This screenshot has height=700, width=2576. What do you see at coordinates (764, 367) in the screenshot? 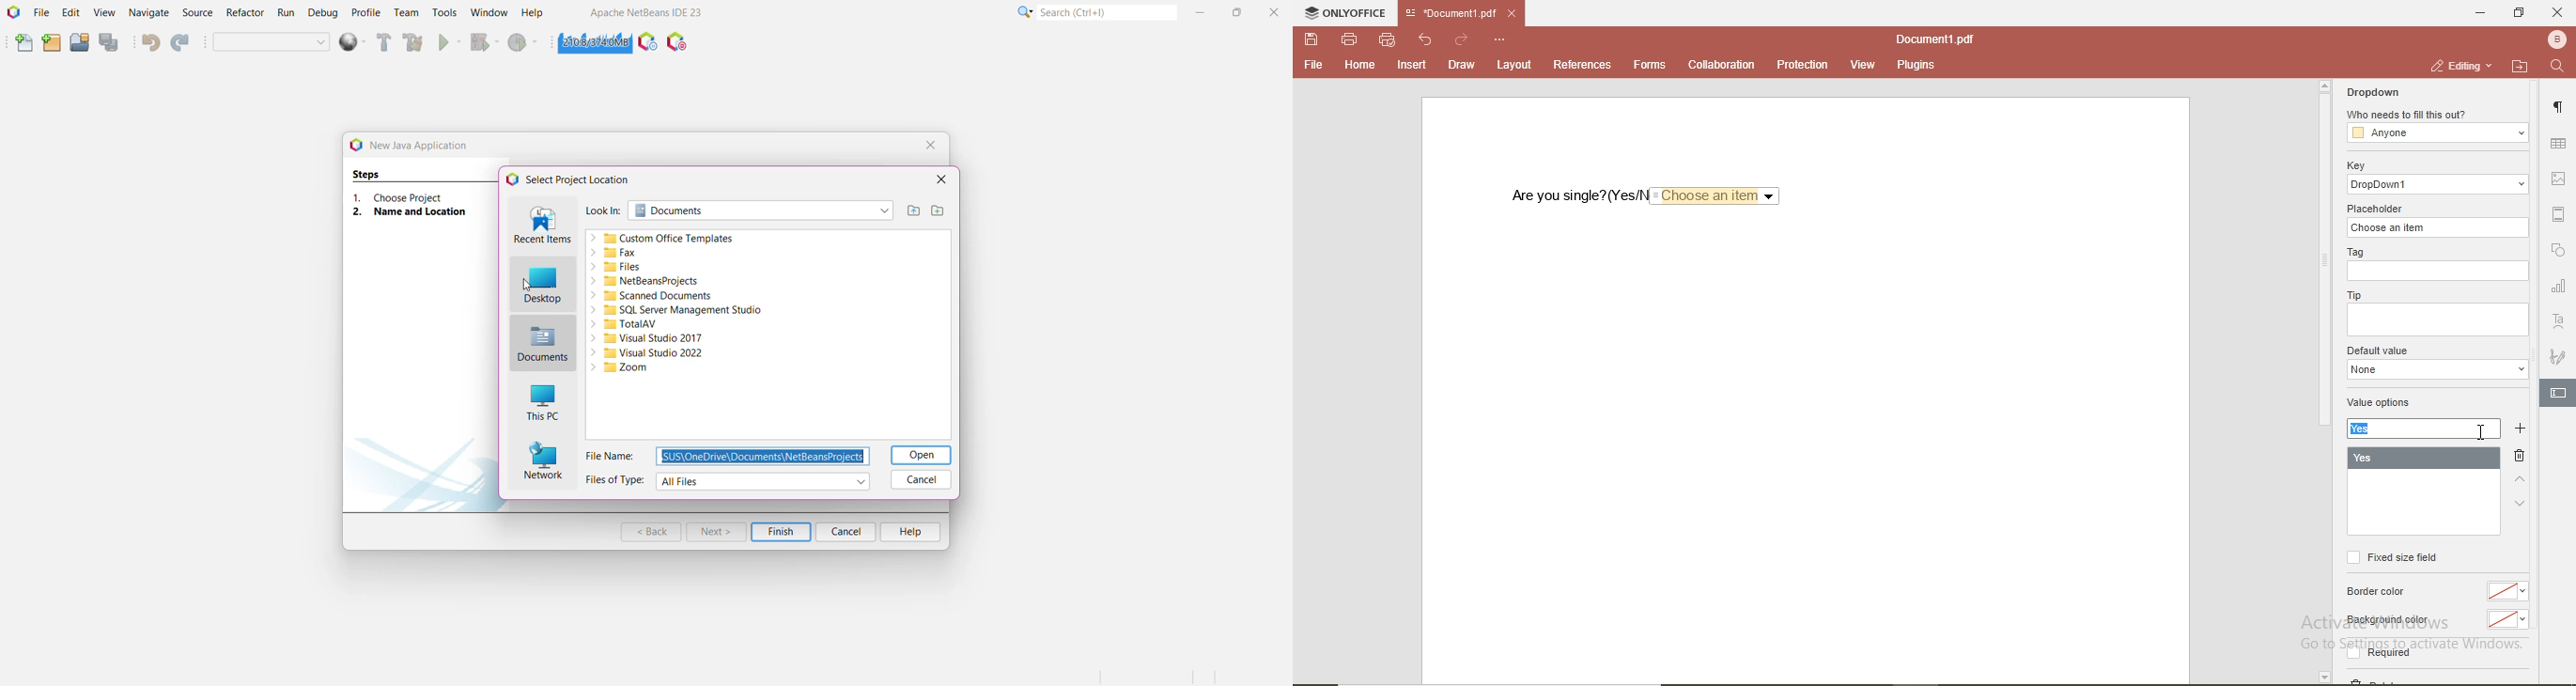
I see `Zoom` at bounding box center [764, 367].